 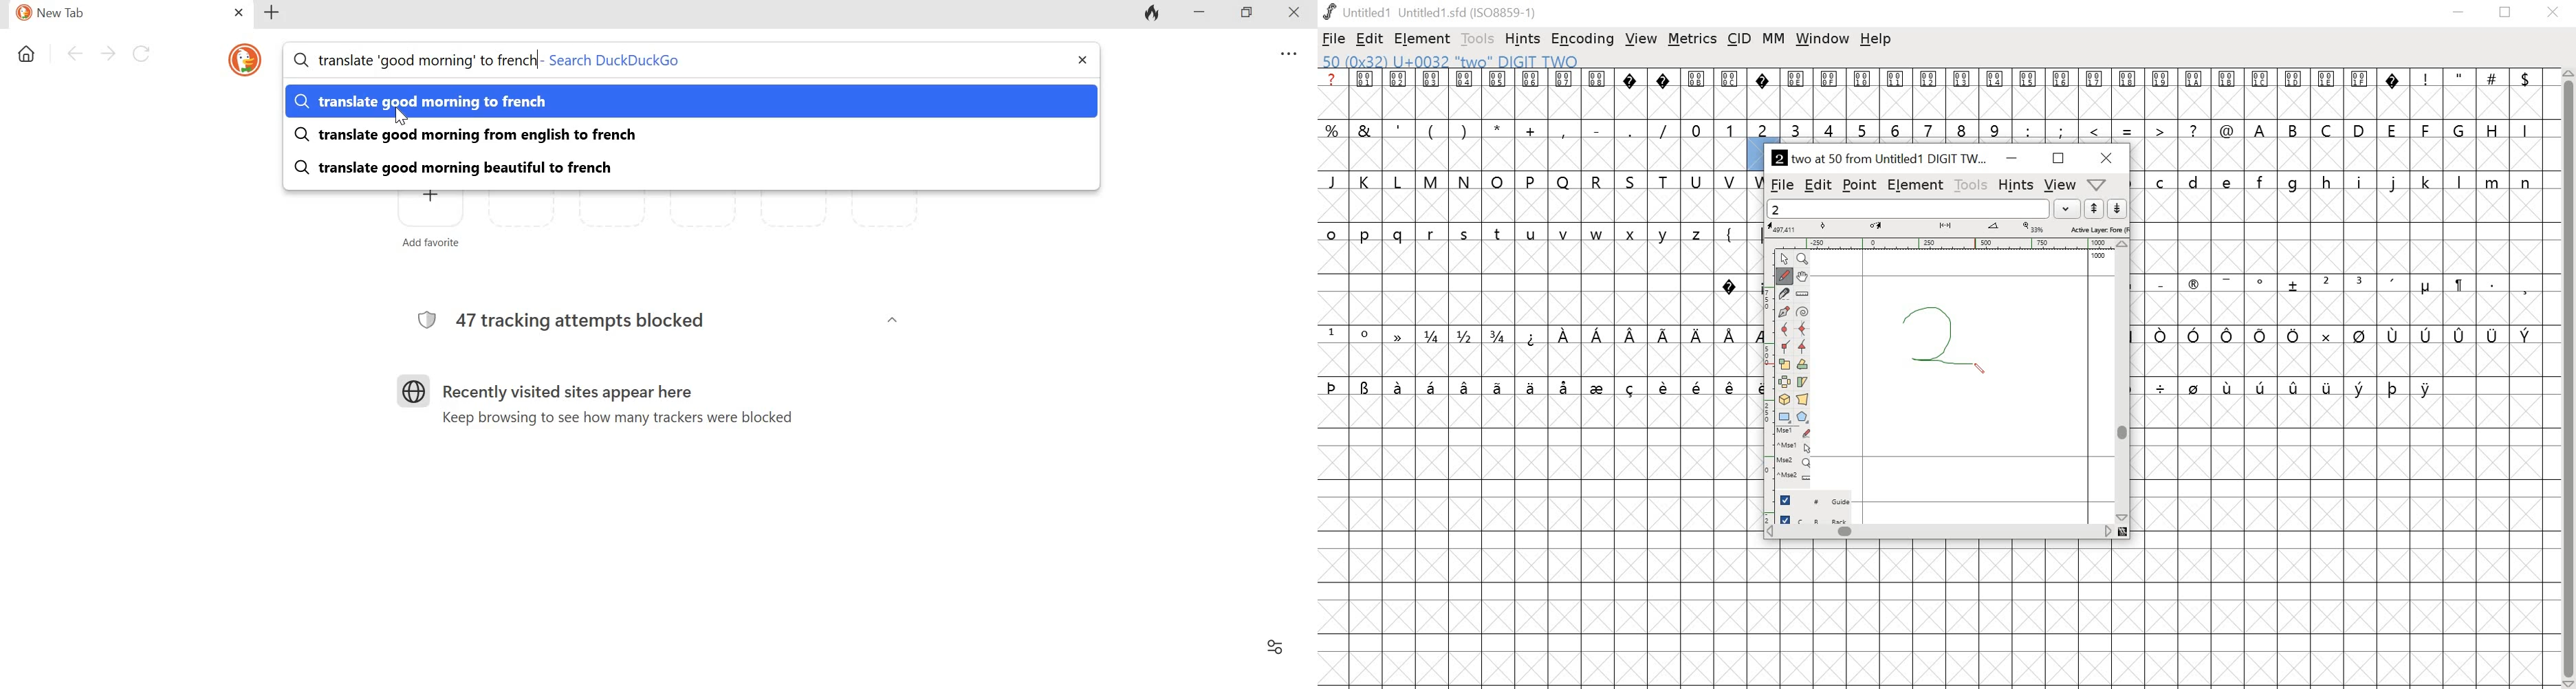 What do you see at coordinates (1802, 330) in the screenshot?
I see `HV curve` at bounding box center [1802, 330].